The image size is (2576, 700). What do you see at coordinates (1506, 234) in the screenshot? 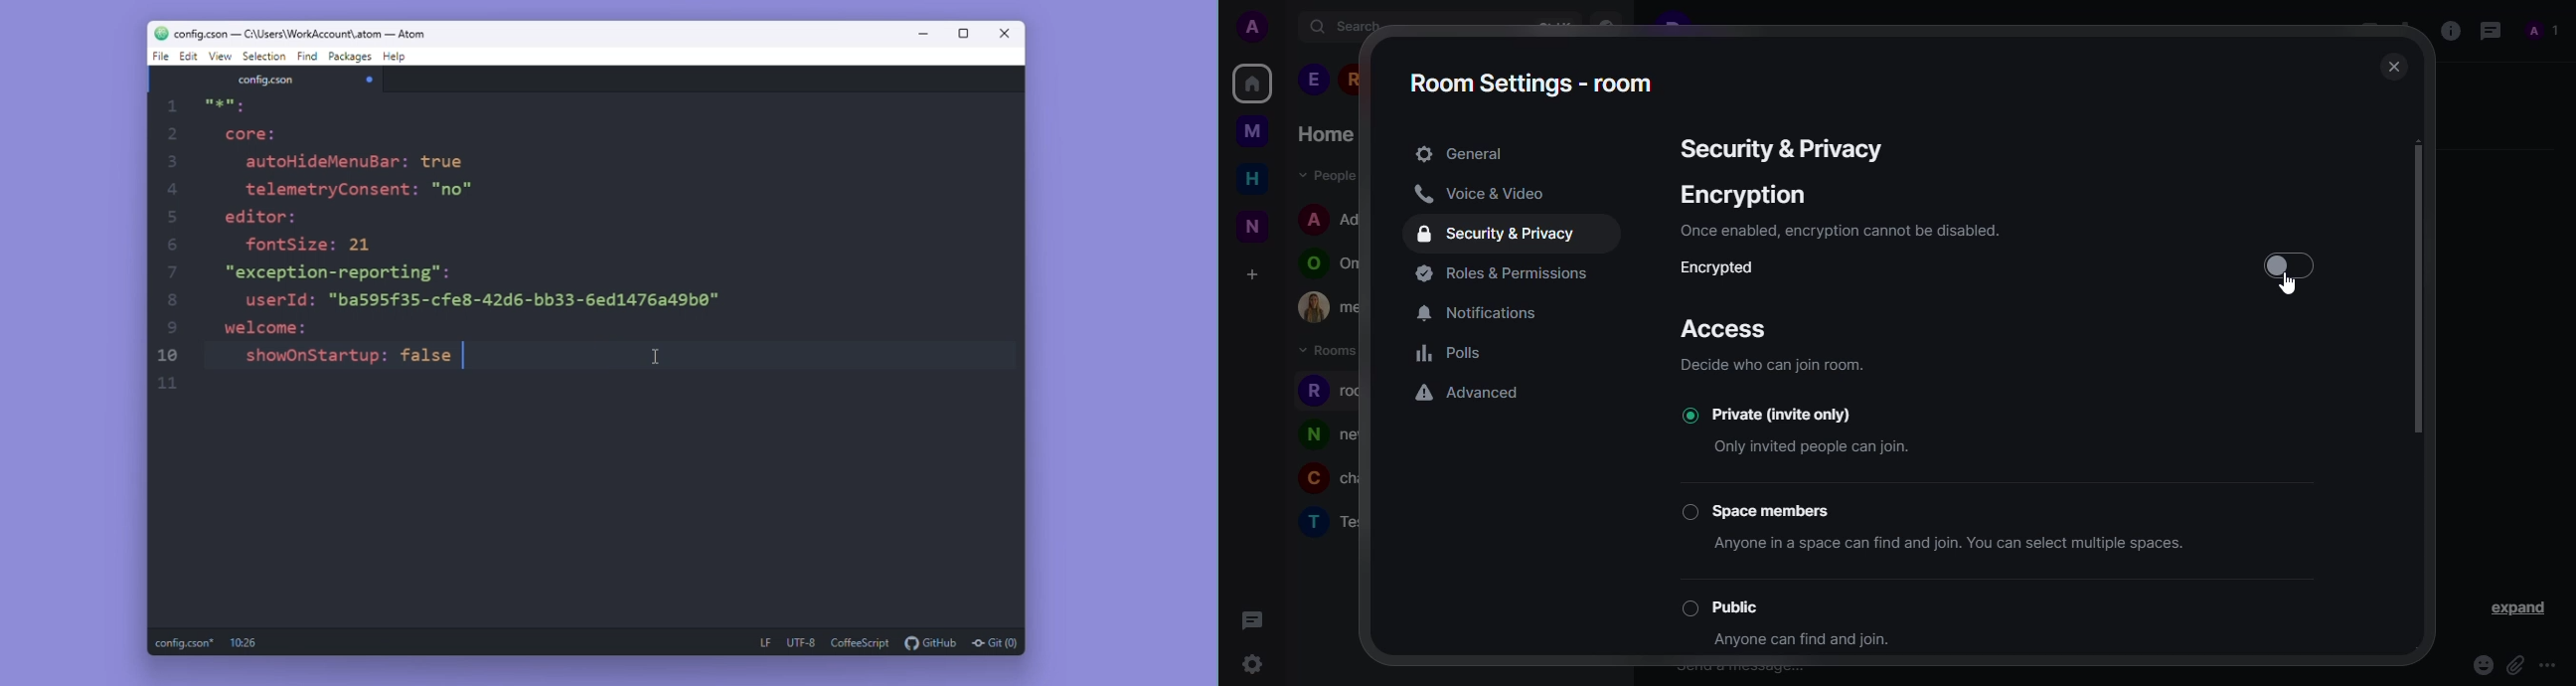
I see `security & privacy` at bounding box center [1506, 234].